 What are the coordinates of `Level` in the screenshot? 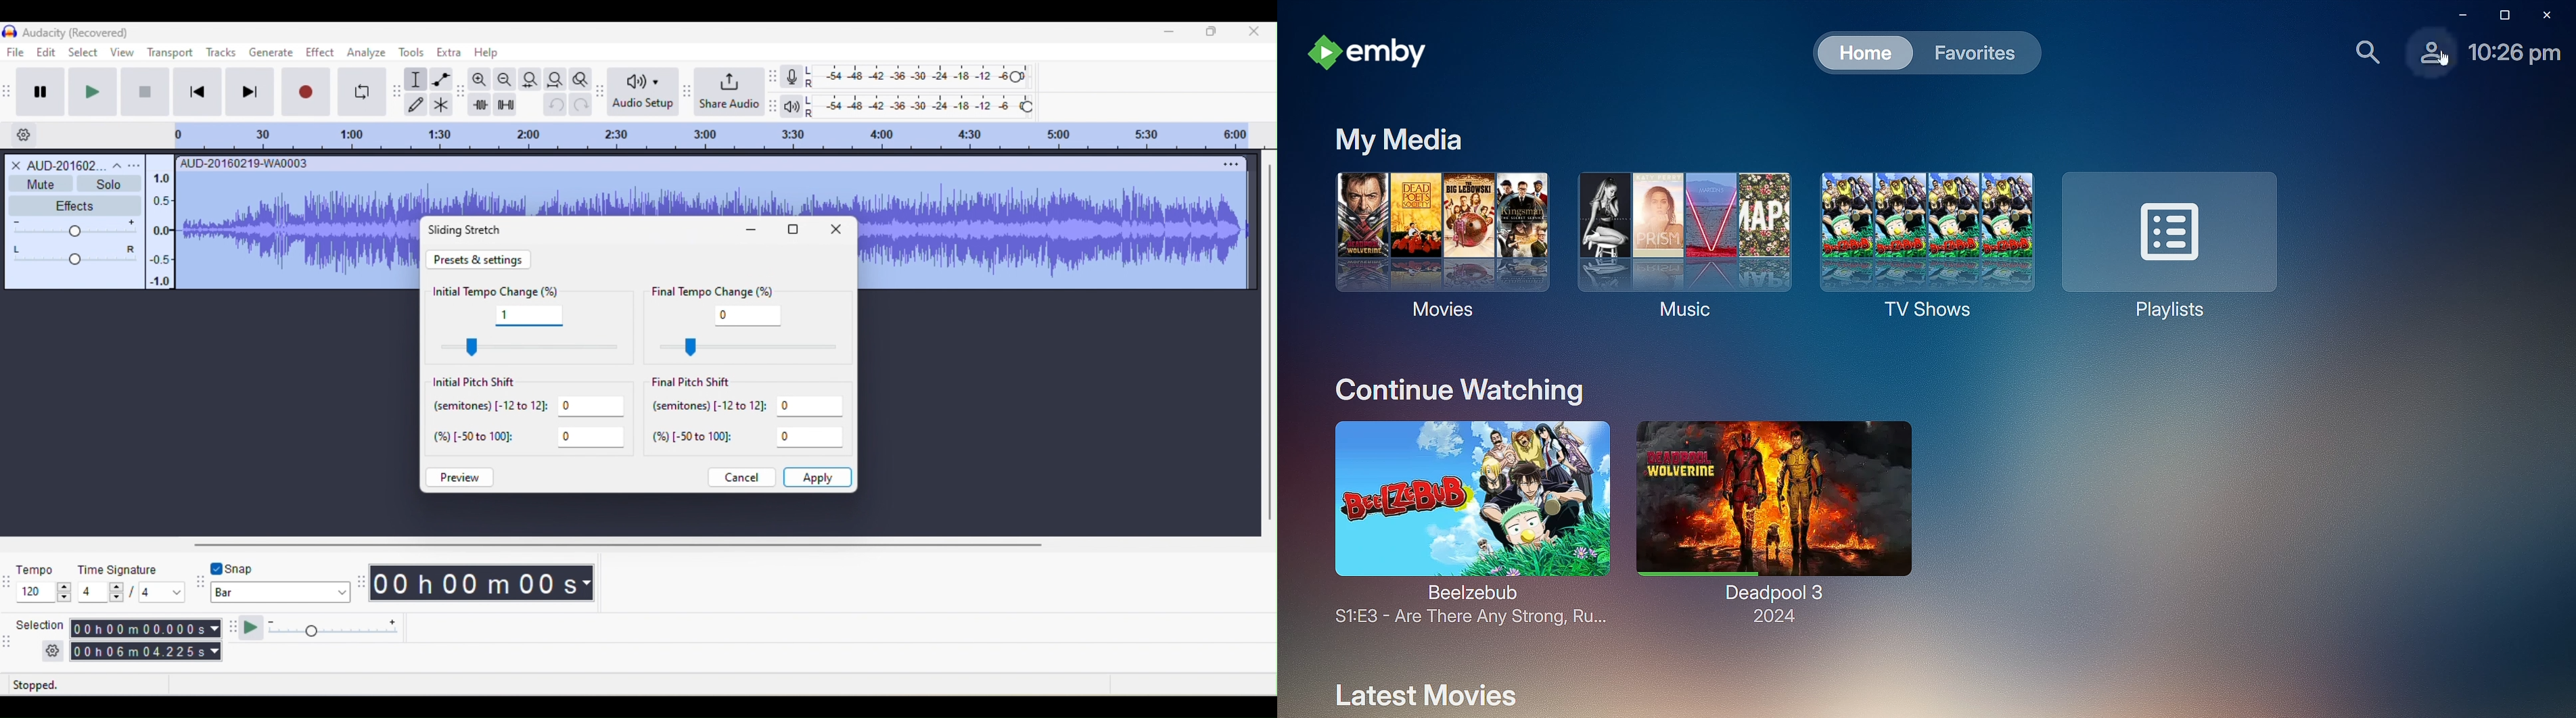 It's located at (76, 243).